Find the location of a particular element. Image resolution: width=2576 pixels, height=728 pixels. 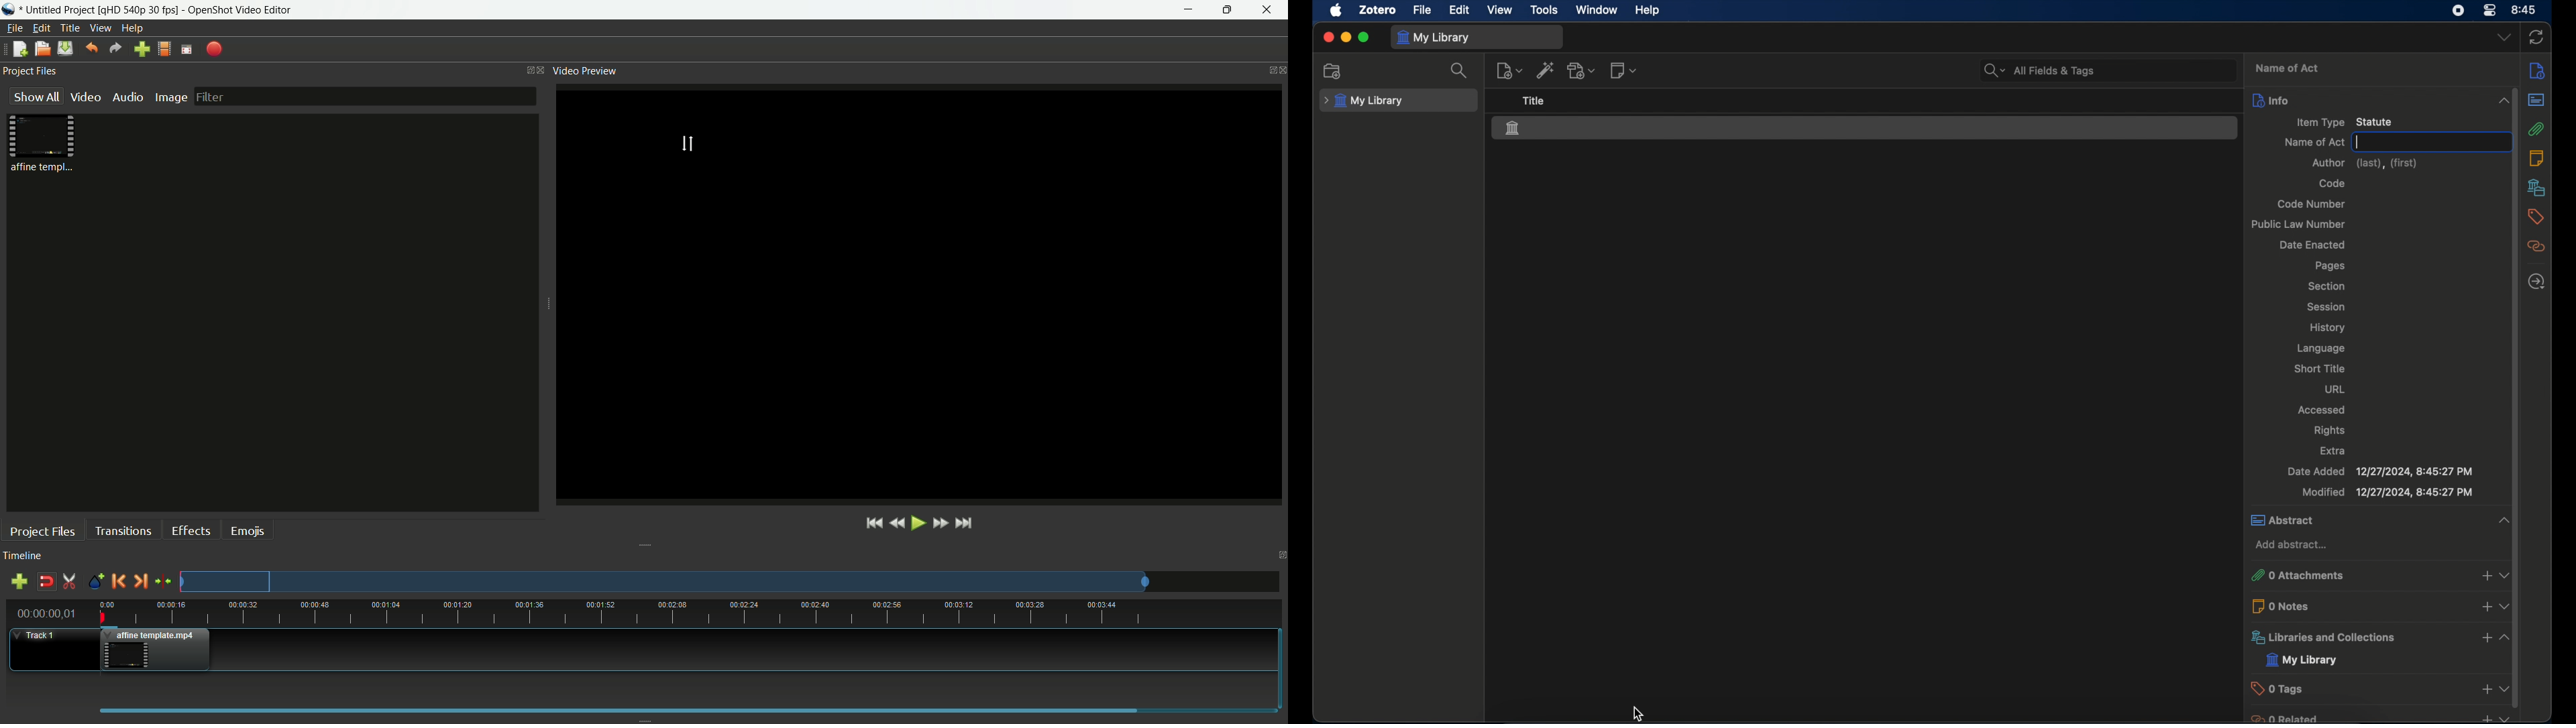

date enacted is located at coordinates (2312, 243).